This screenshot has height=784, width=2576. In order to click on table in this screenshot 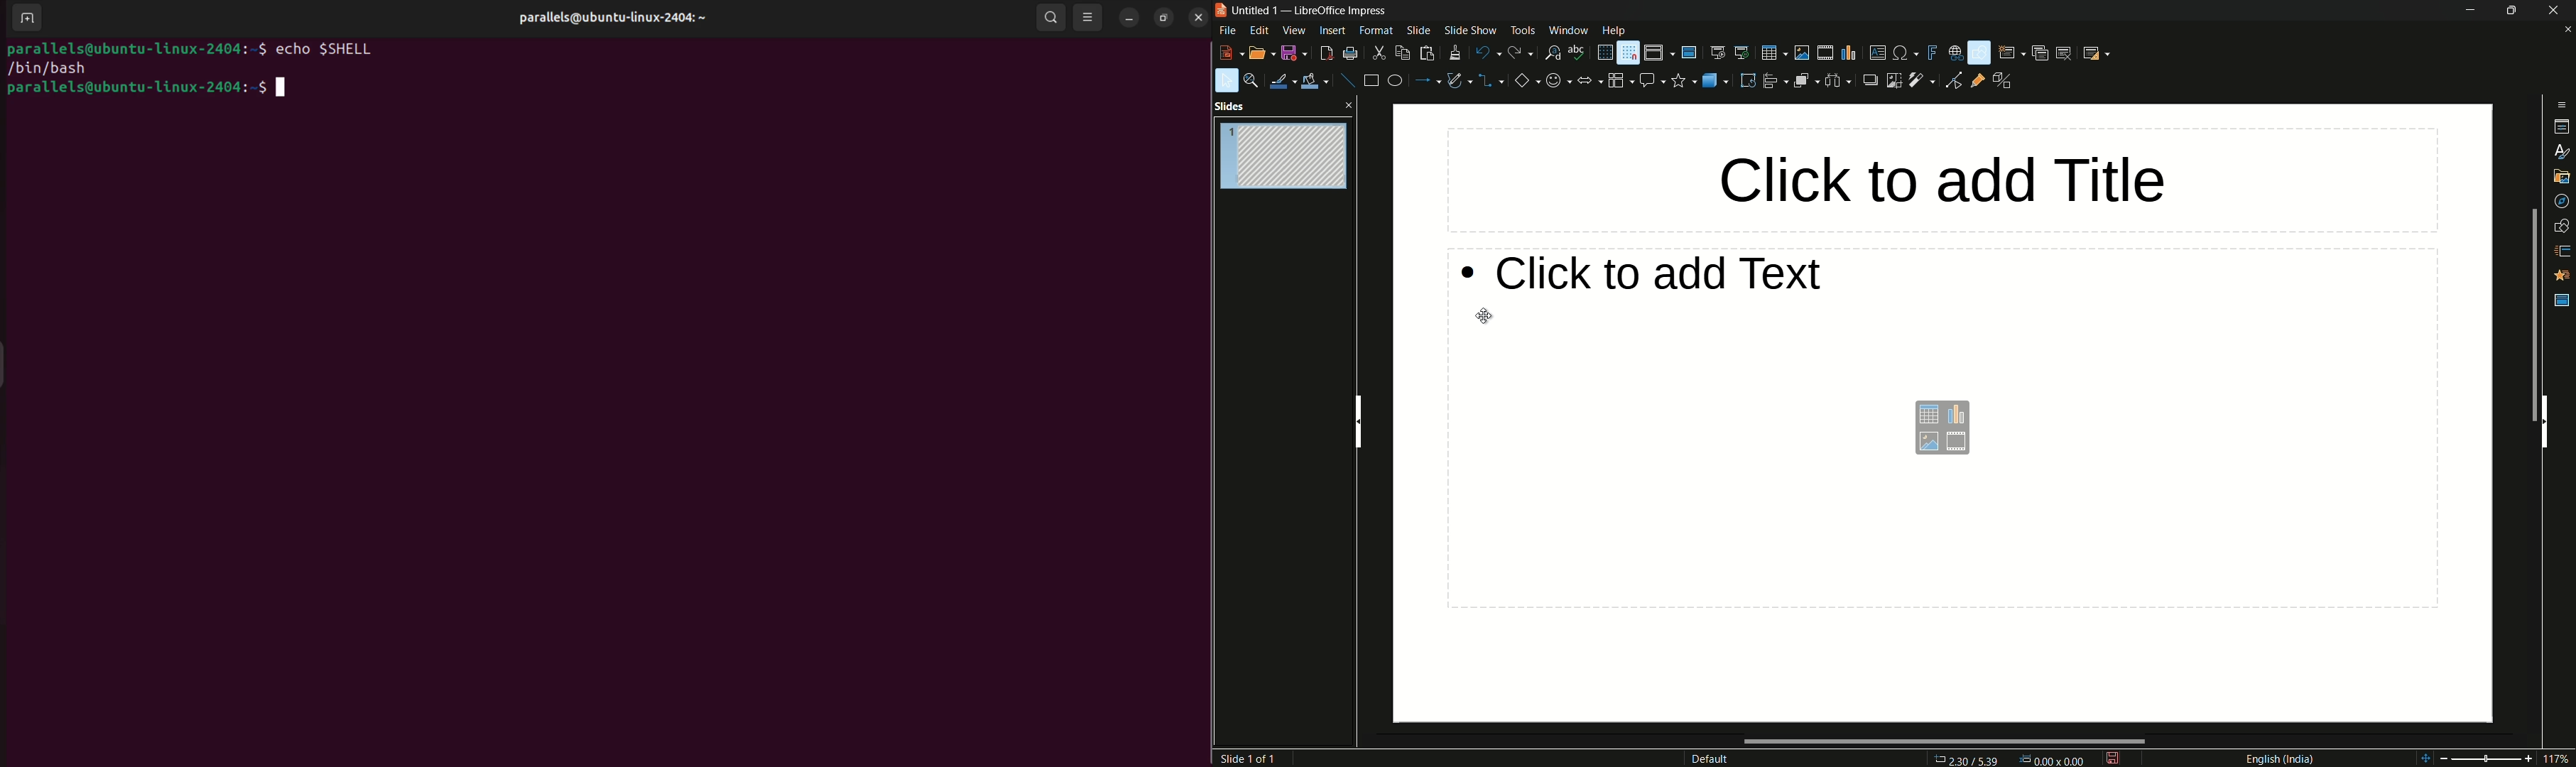, I will do `click(1776, 53)`.